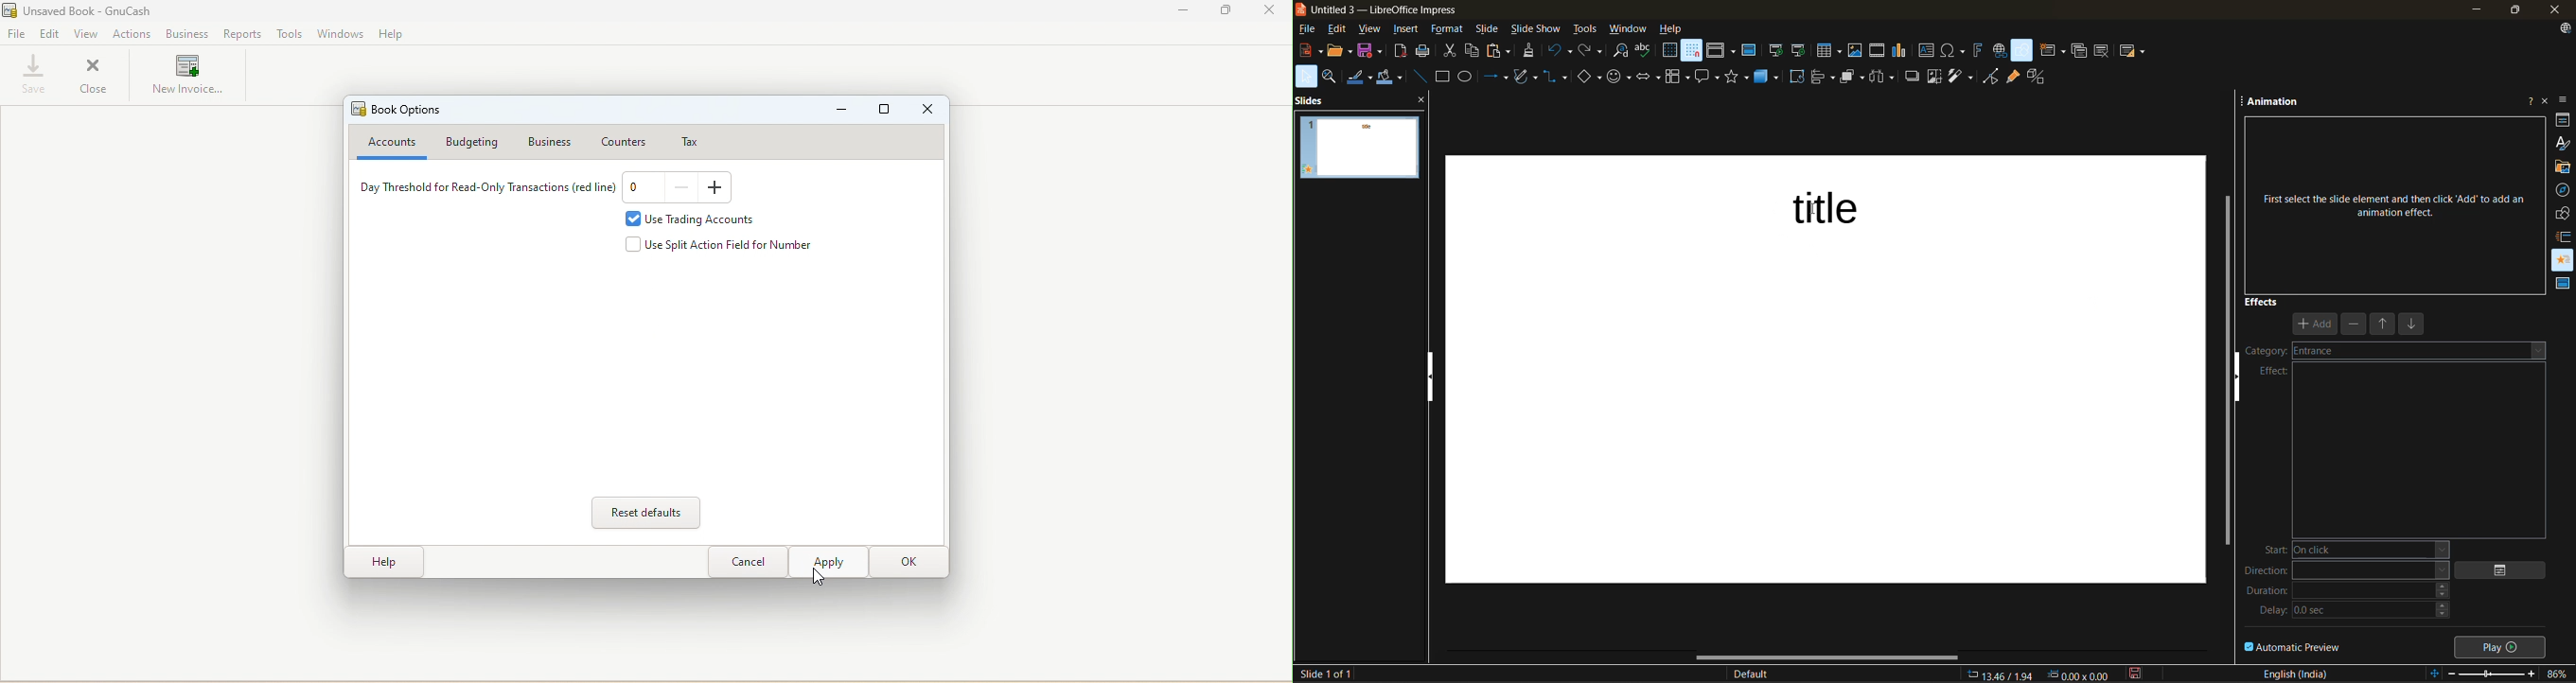  Describe the element at coordinates (1530, 51) in the screenshot. I see `clone formatting` at that location.